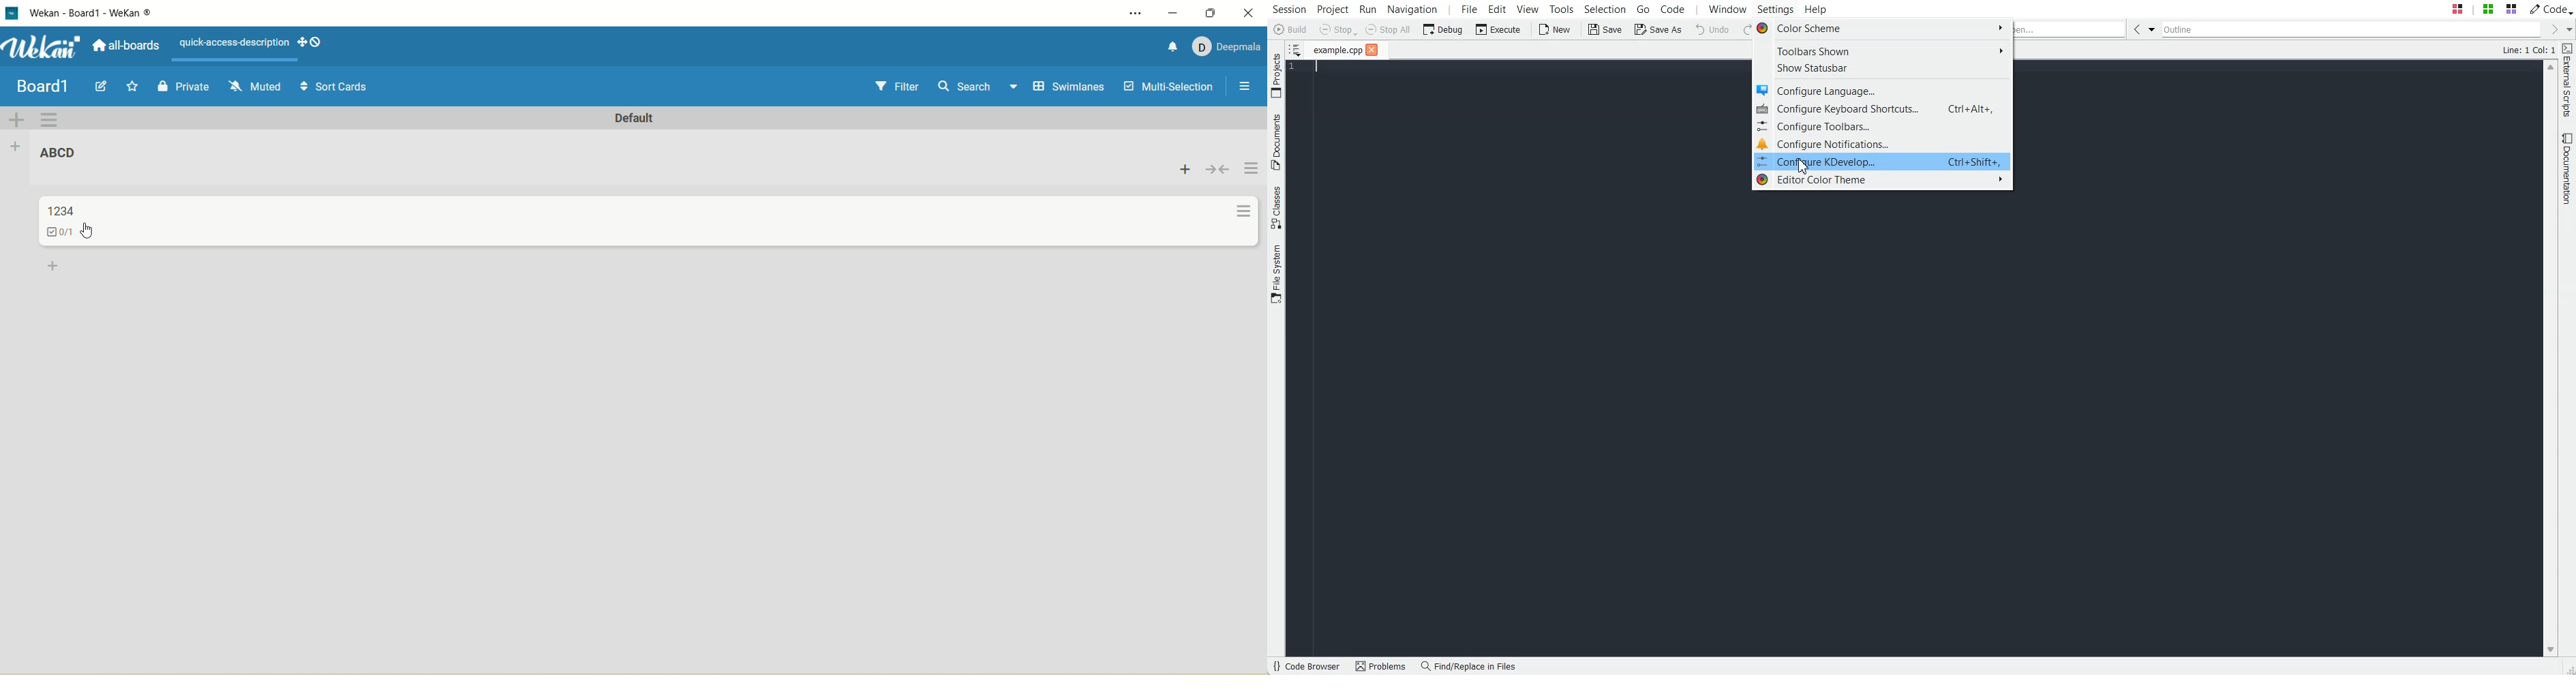 This screenshot has width=2576, height=700. I want to click on swimlane action, so click(54, 119).